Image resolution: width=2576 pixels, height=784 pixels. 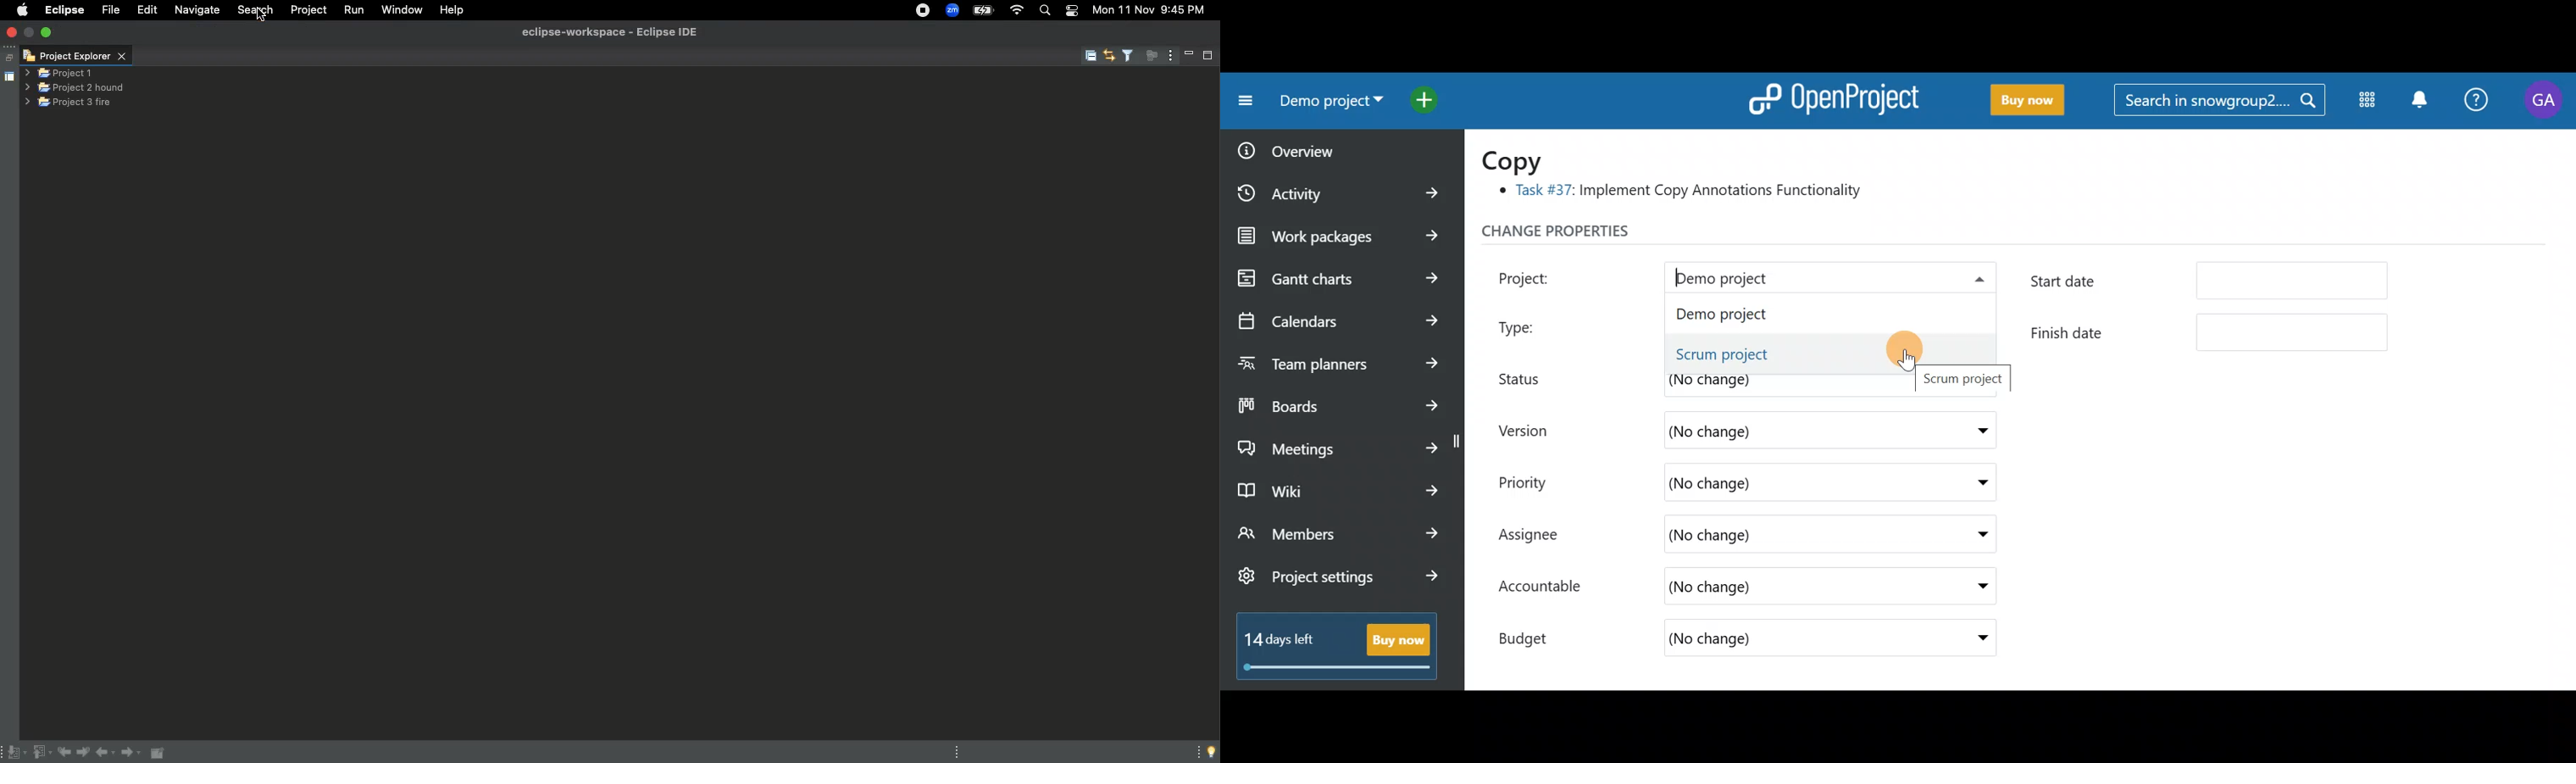 What do you see at coordinates (1335, 487) in the screenshot?
I see `Wiki` at bounding box center [1335, 487].